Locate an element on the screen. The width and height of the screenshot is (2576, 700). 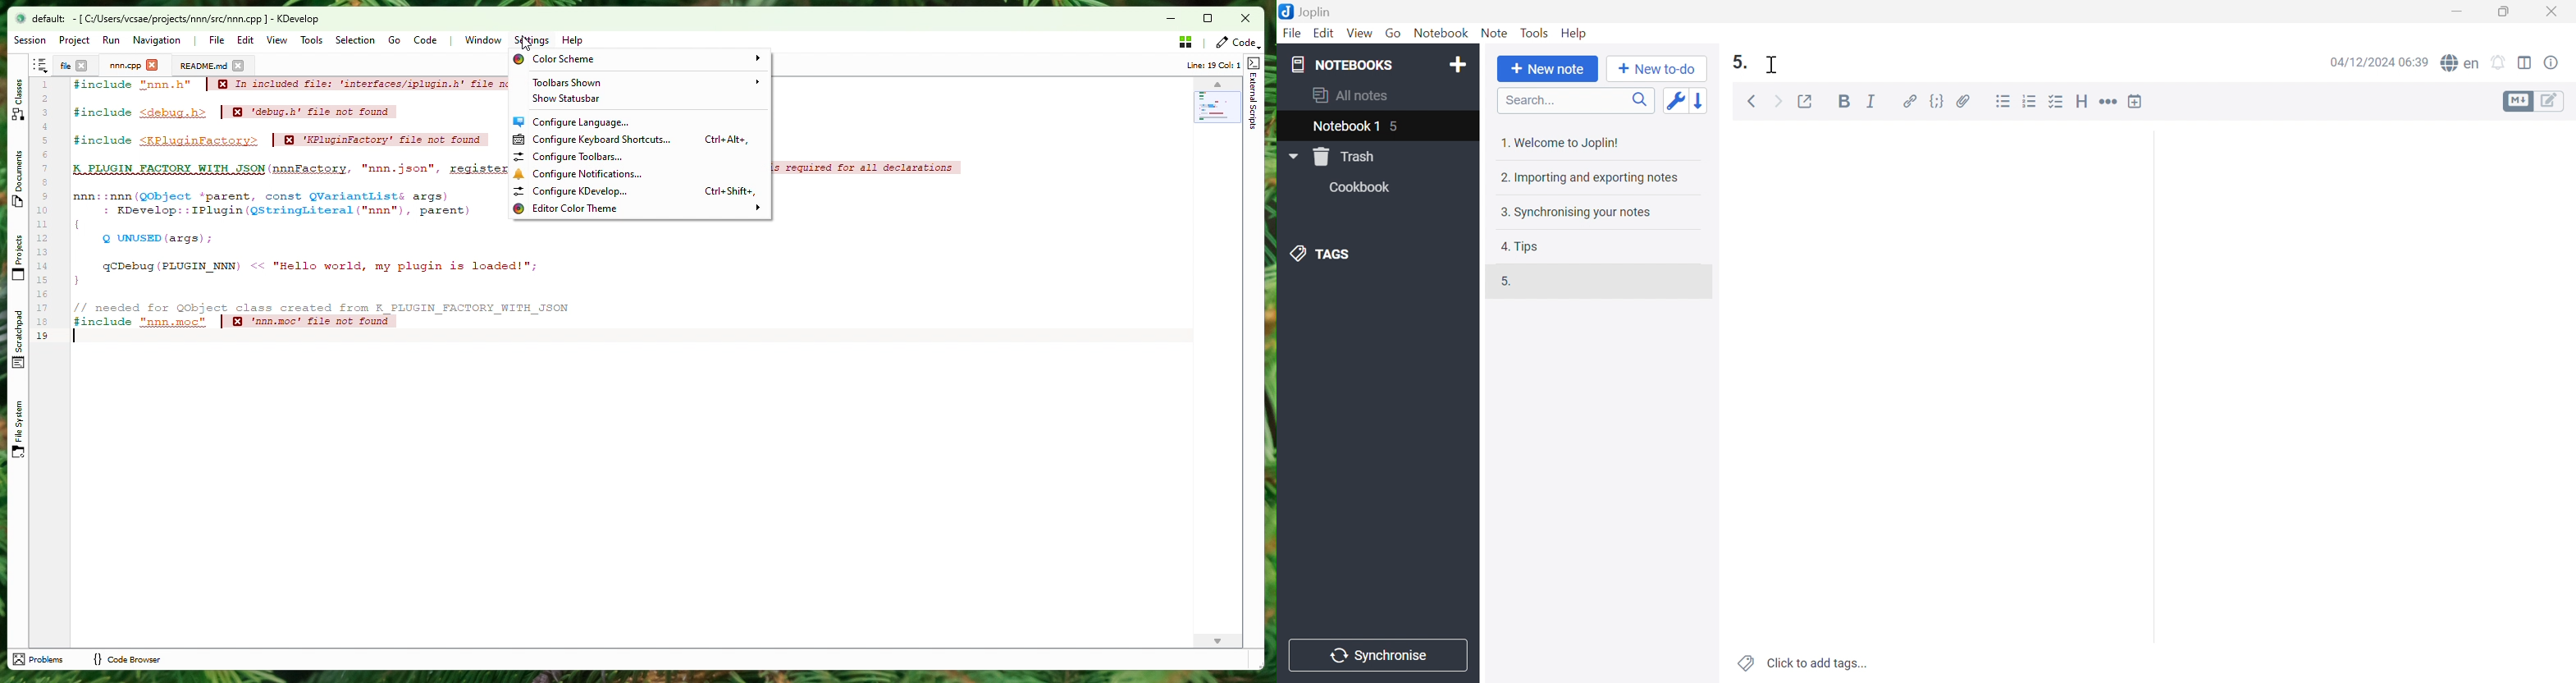
Trash is located at coordinates (1344, 157).